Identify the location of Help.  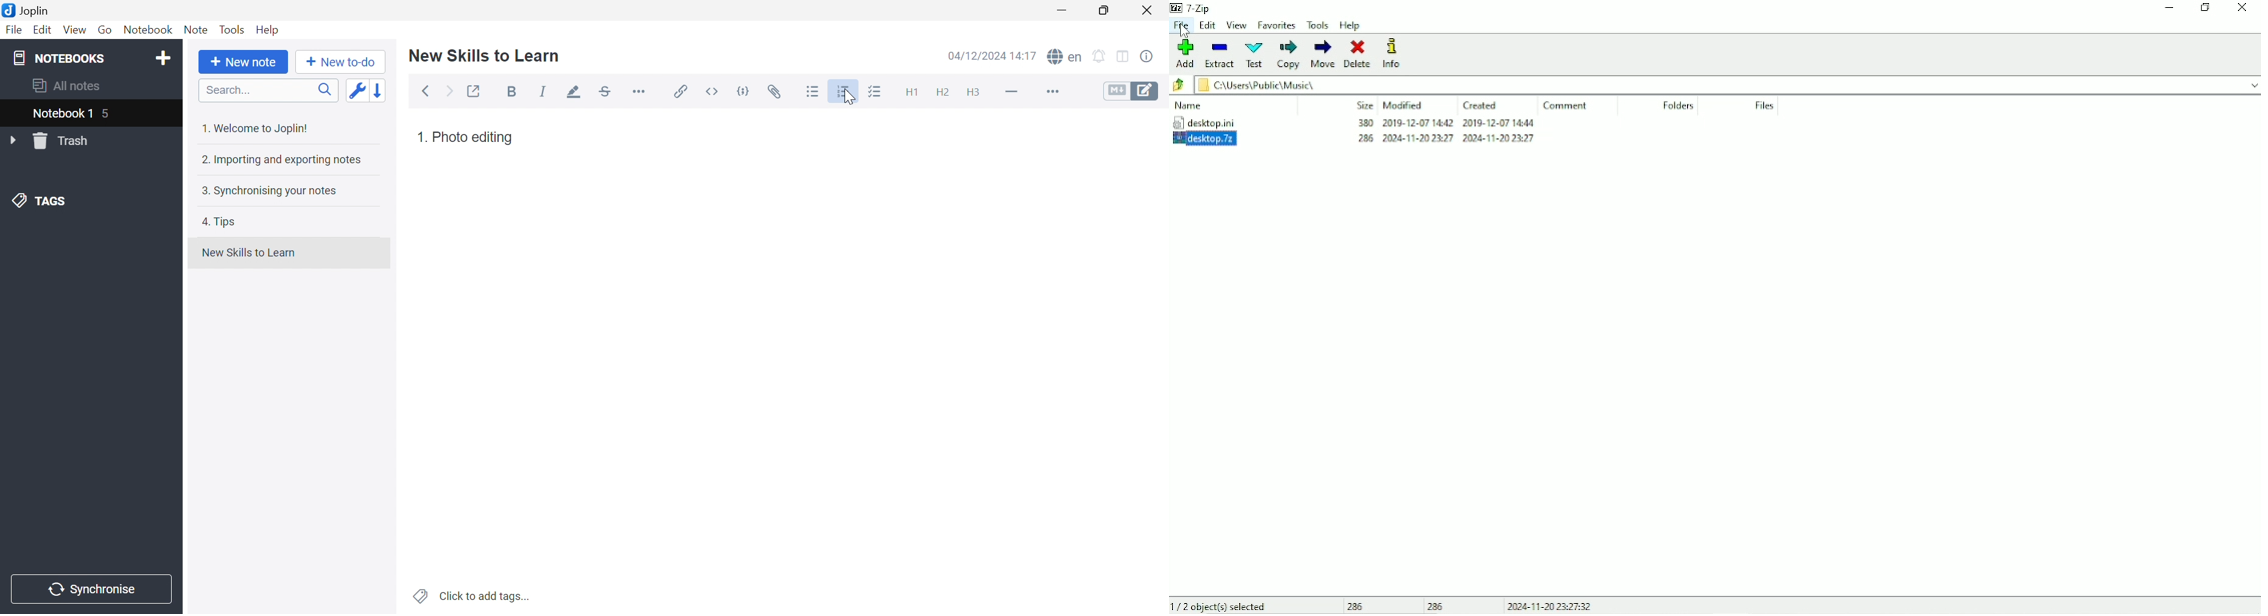
(269, 30).